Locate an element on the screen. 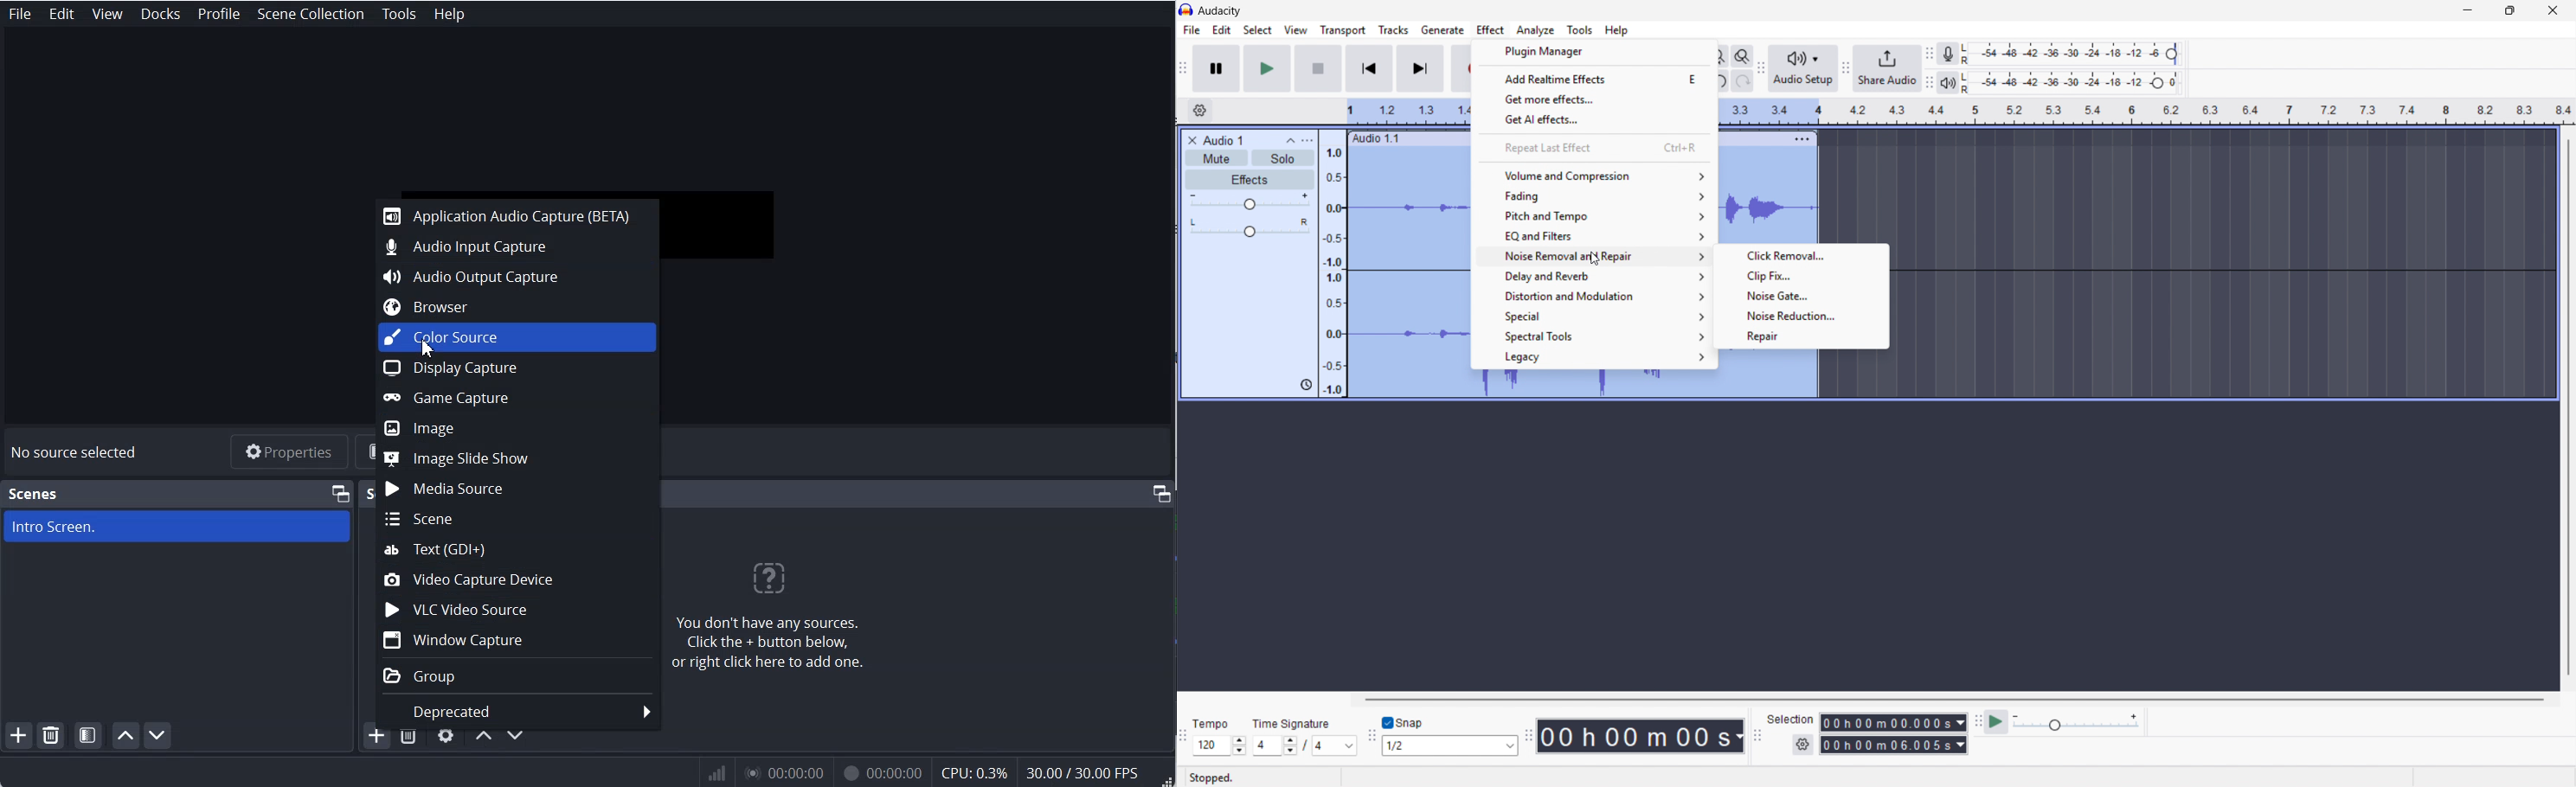  Recording metre toolbar is located at coordinates (1929, 54).